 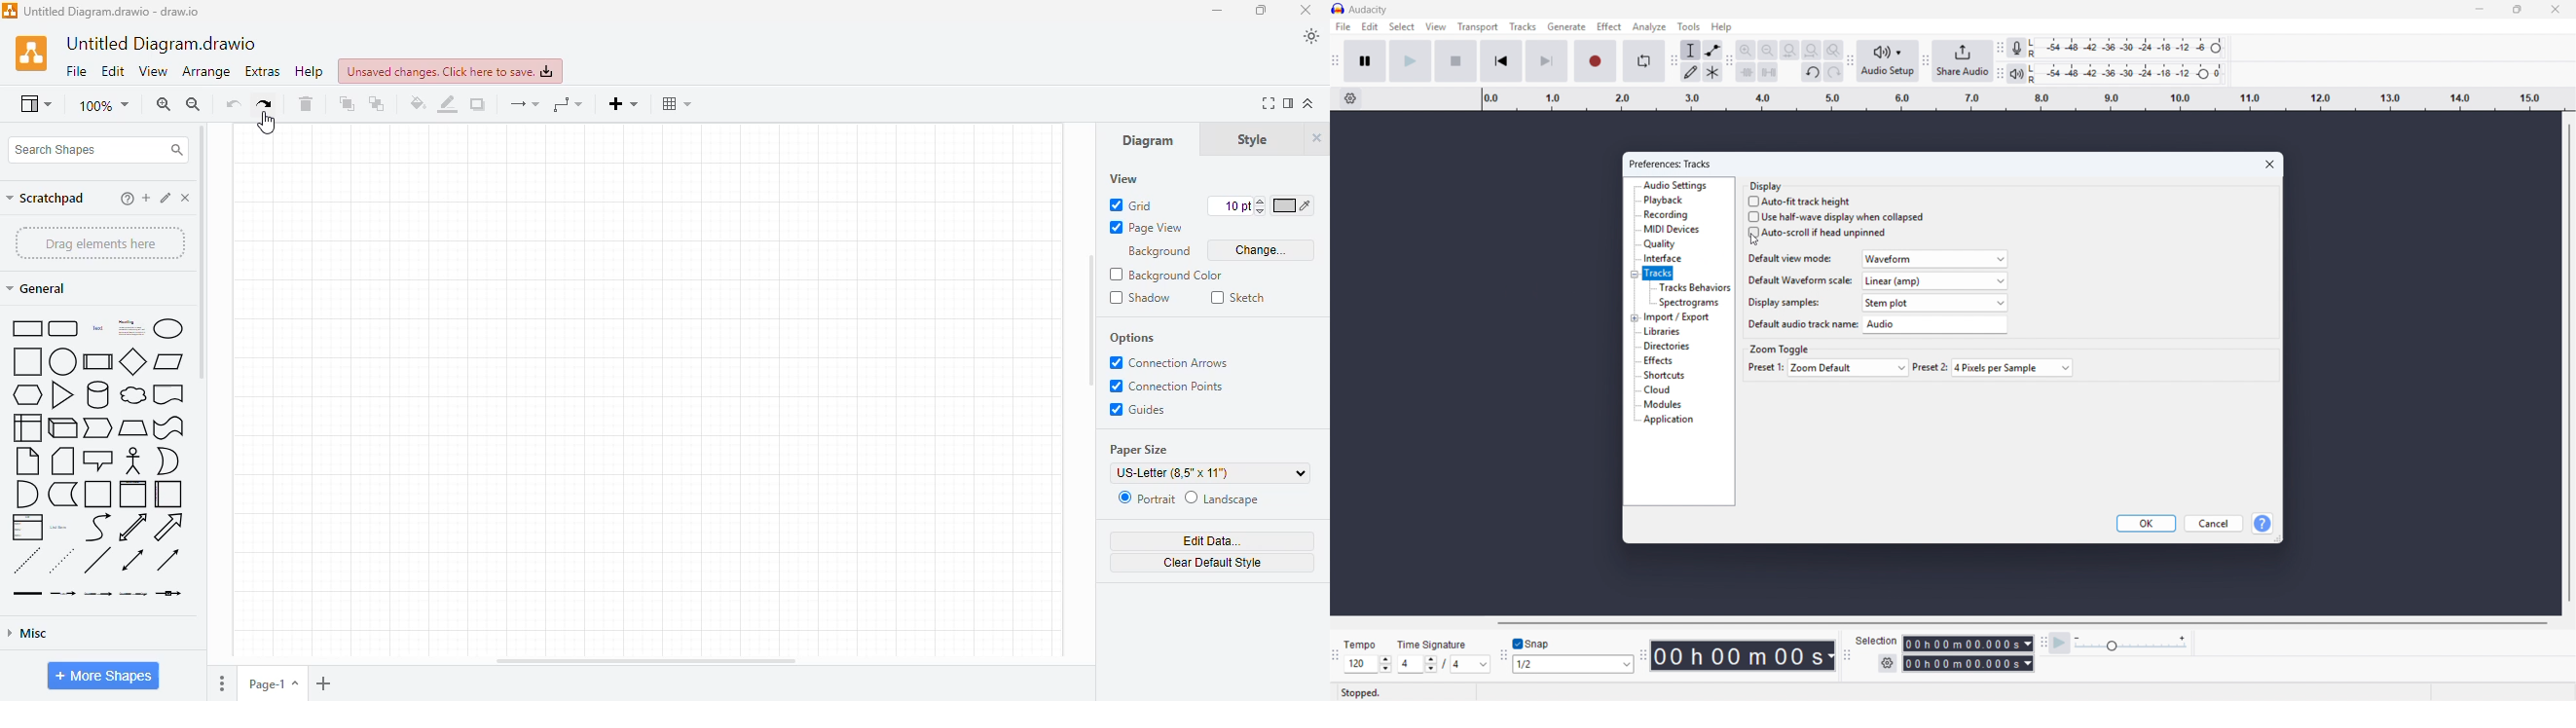 What do you see at coordinates (167, 461) in the screenshot?
I see `or` at bounding box center [167, 461].